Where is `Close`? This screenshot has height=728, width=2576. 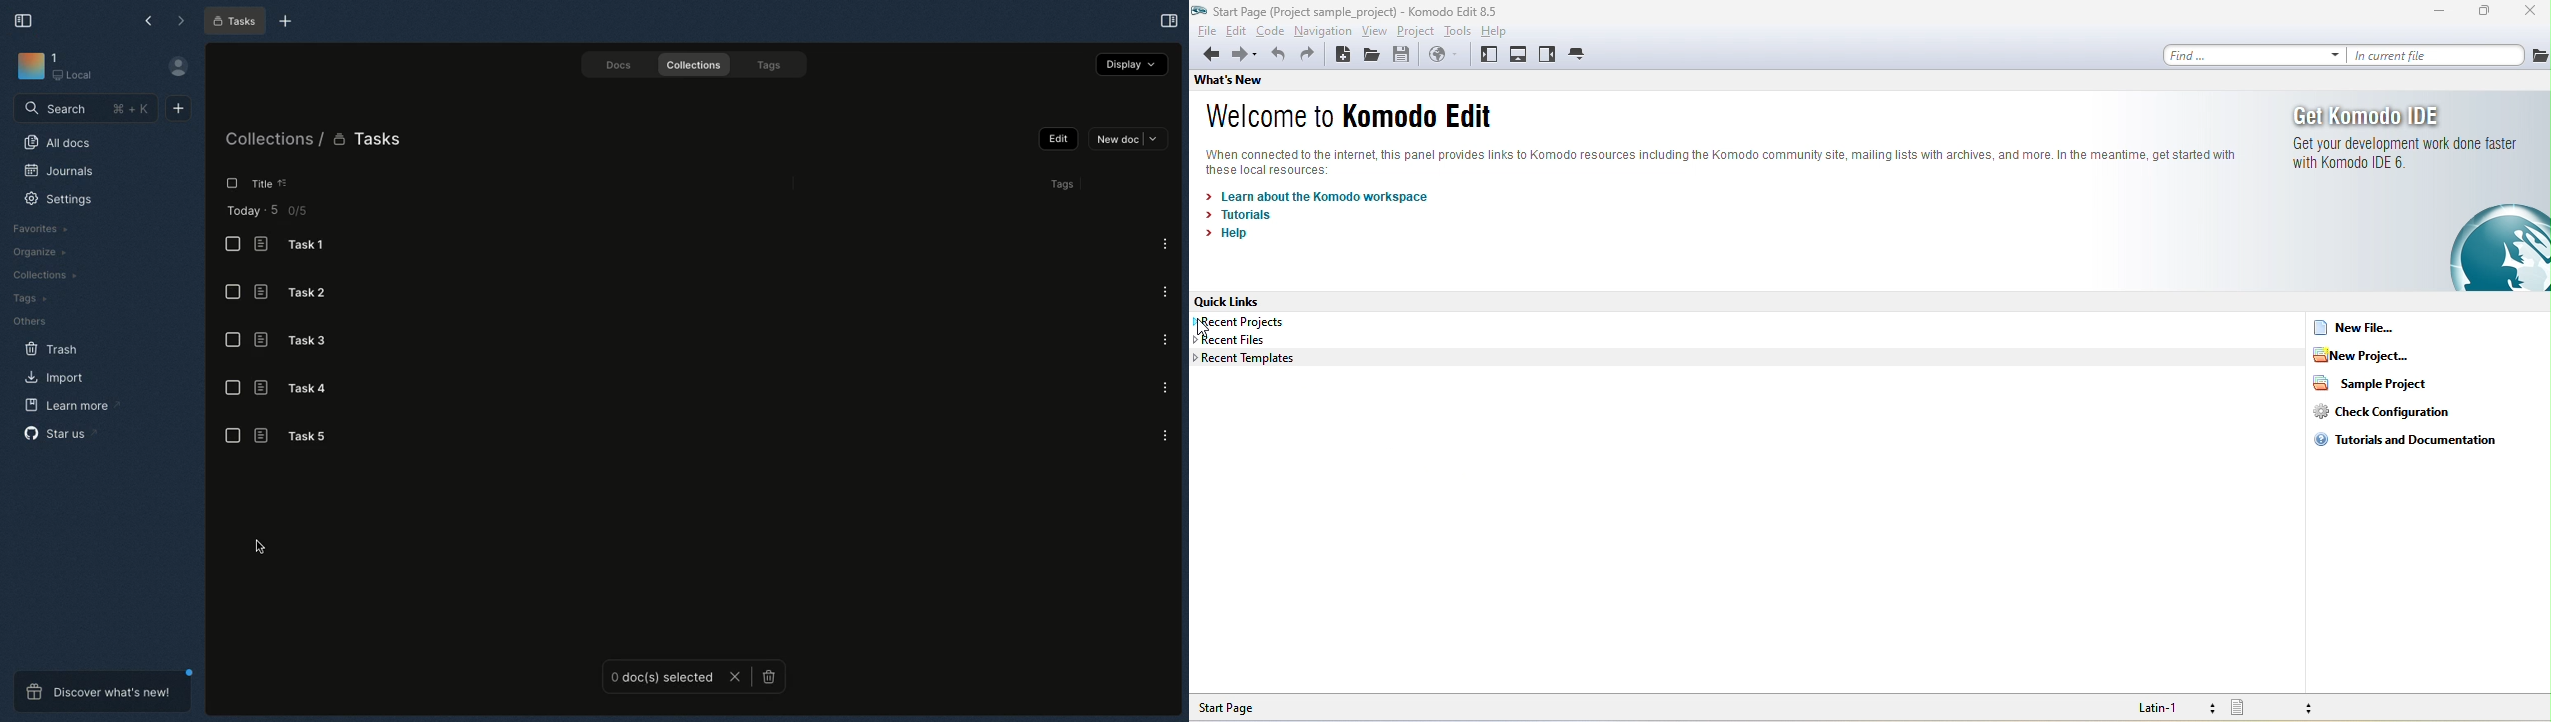
Close is located at coordinates (736, 679).